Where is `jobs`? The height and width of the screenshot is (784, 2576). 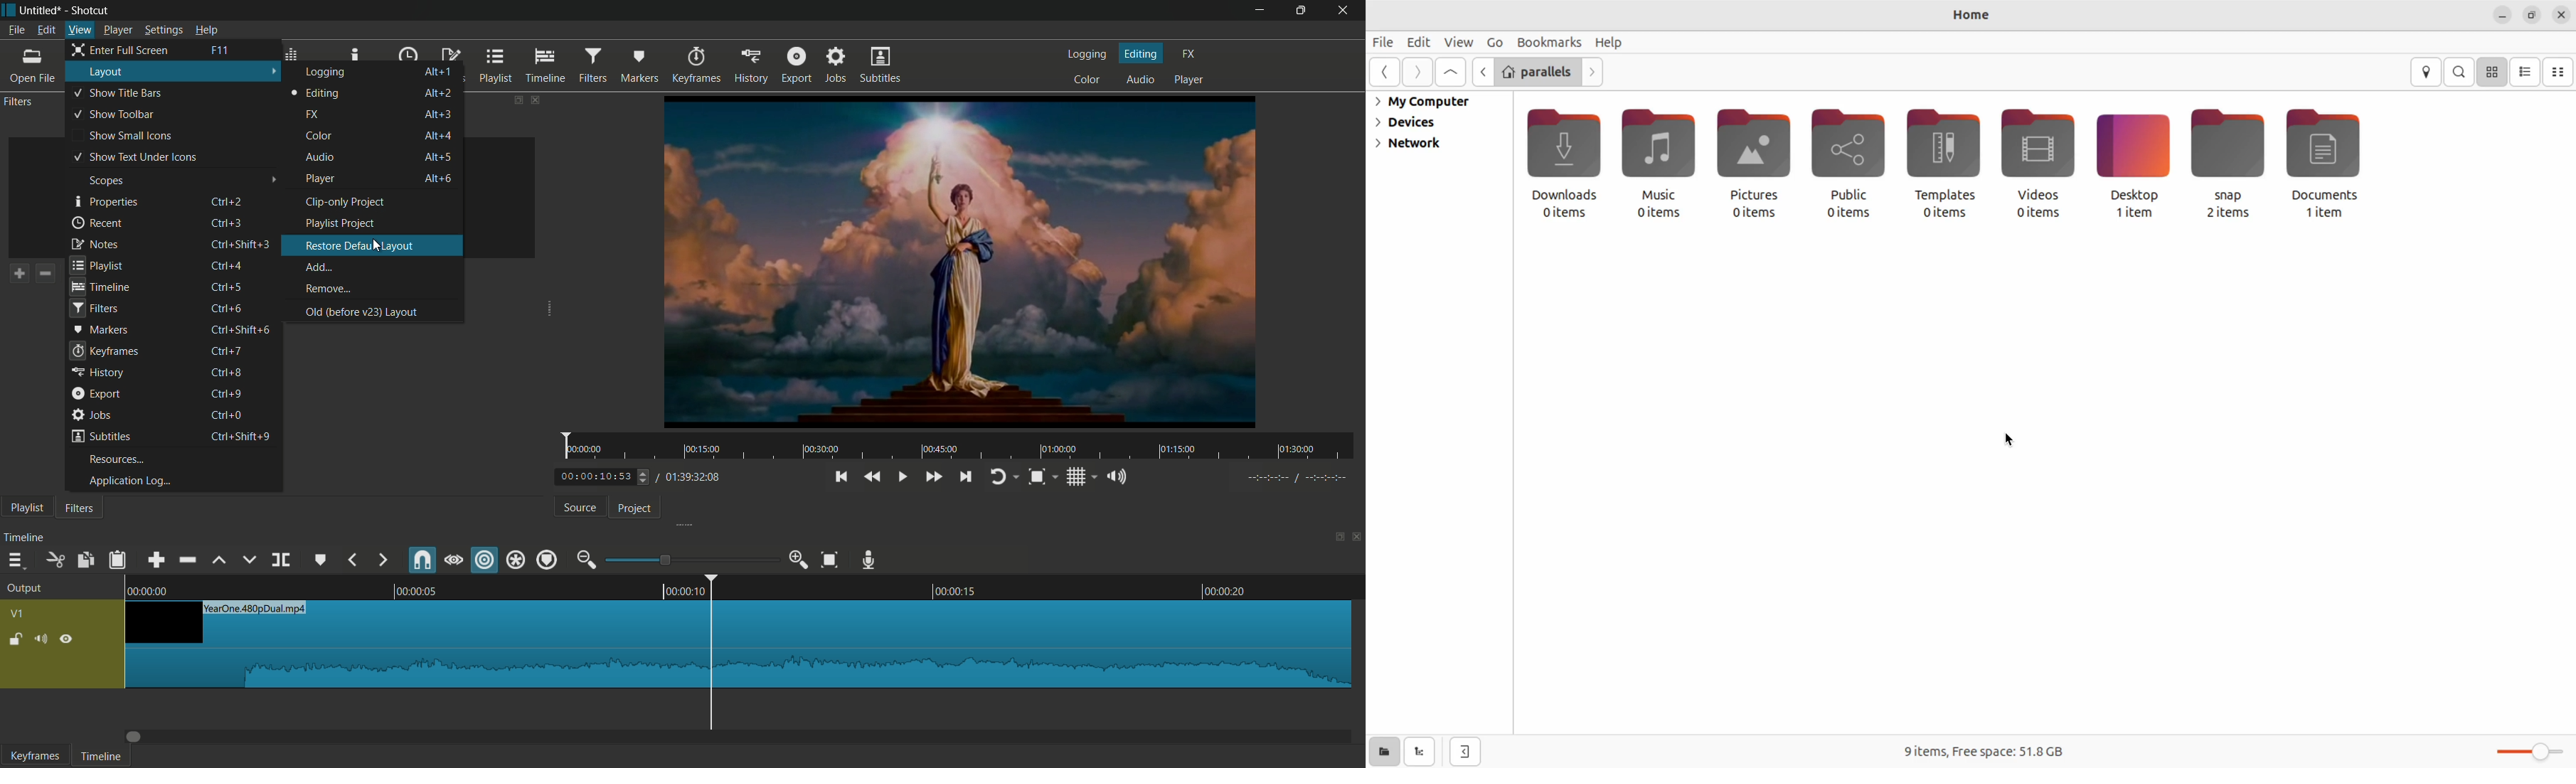
jobs is located at coordinates (835, 65).